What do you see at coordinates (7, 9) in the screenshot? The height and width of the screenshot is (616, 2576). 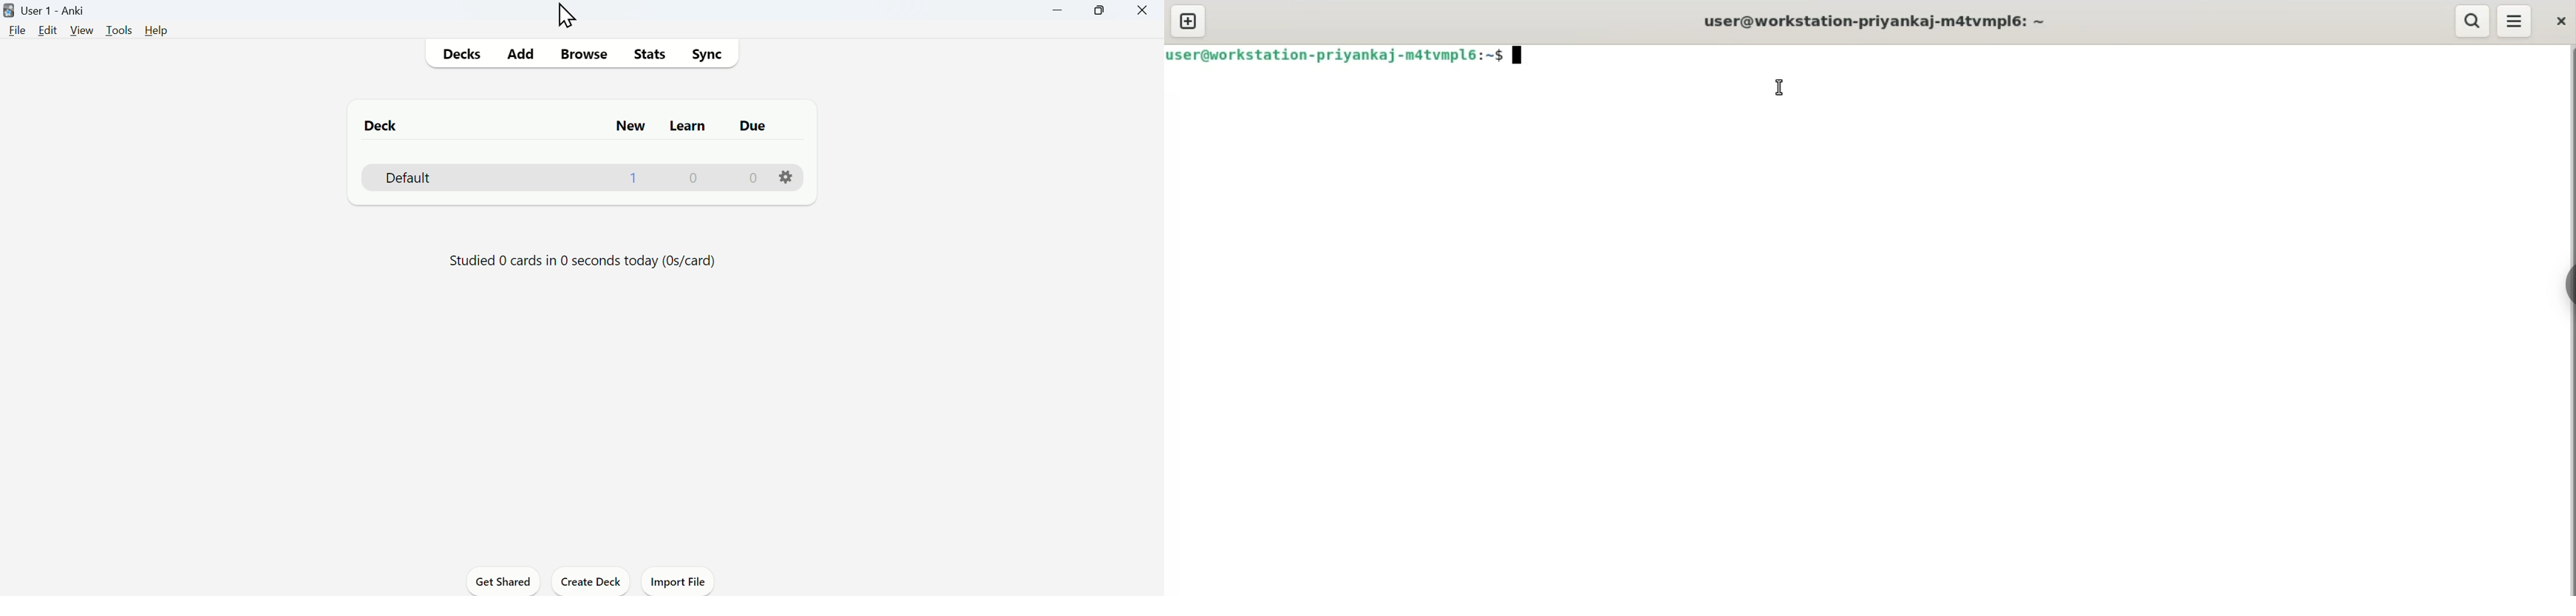 I see `icon` at bounding box center [7, 9].